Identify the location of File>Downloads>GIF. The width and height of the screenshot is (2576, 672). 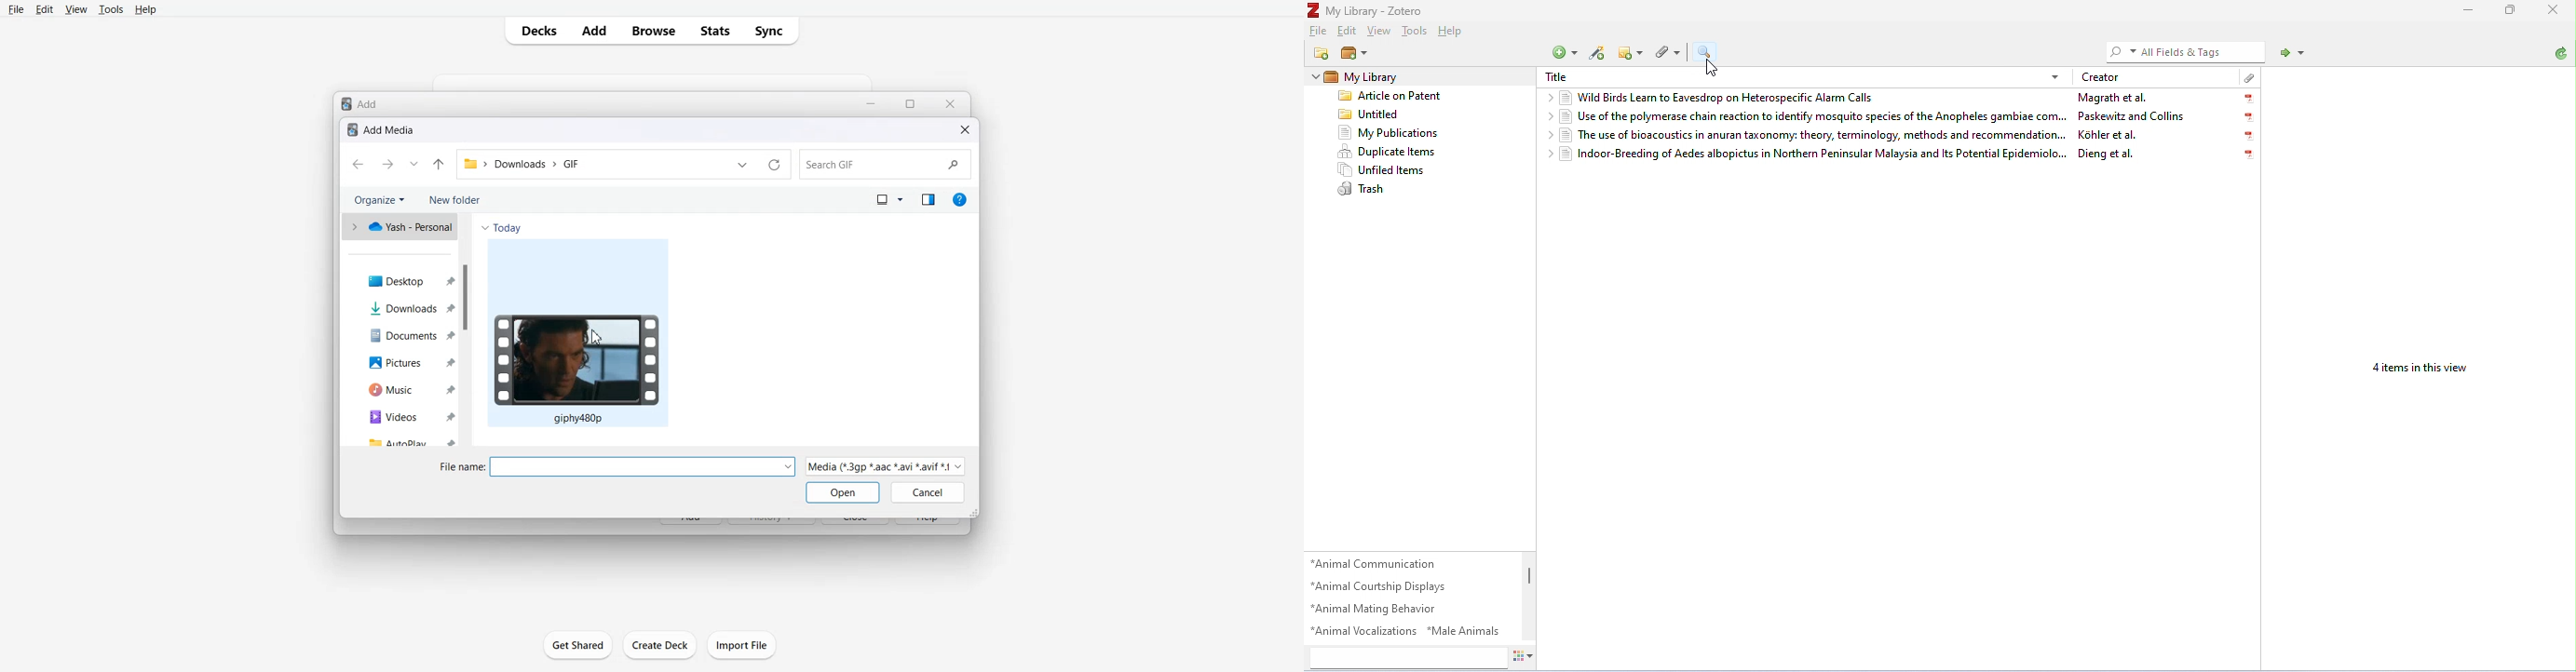
(524, 165).